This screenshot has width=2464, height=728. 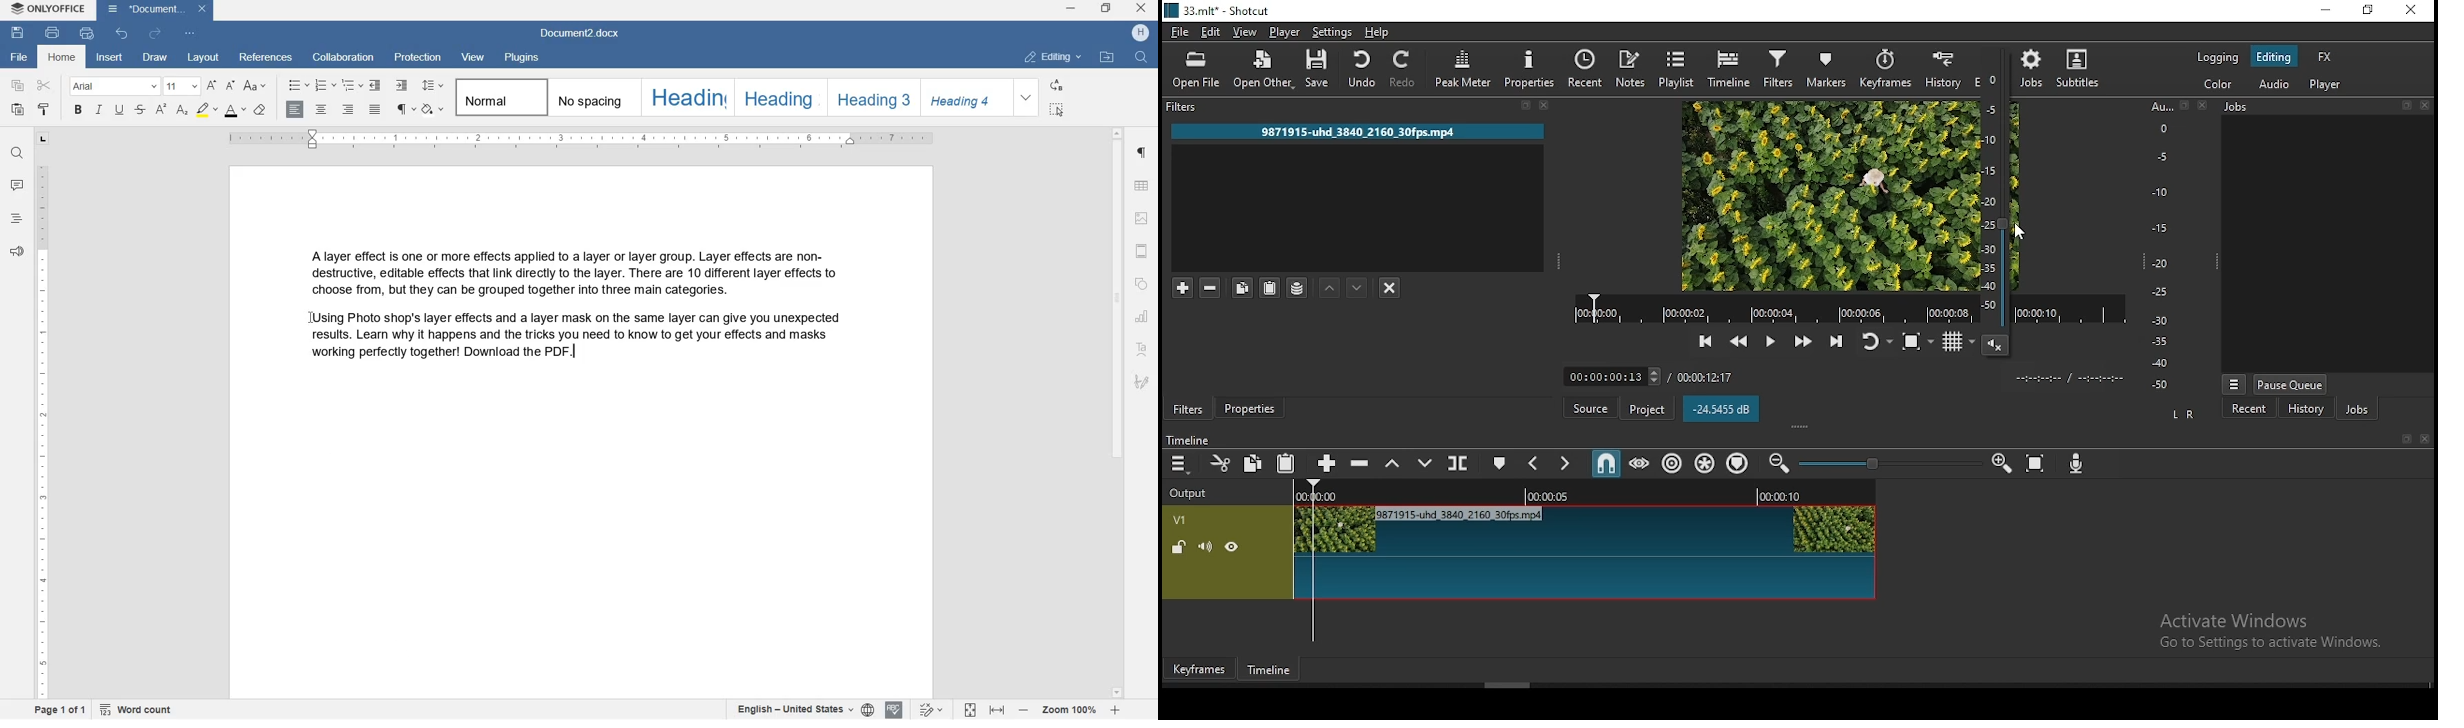 What do you see at coordinates (2361, 409) in the screenshot?
I see `jobs` at bounding box center [2361, 409].